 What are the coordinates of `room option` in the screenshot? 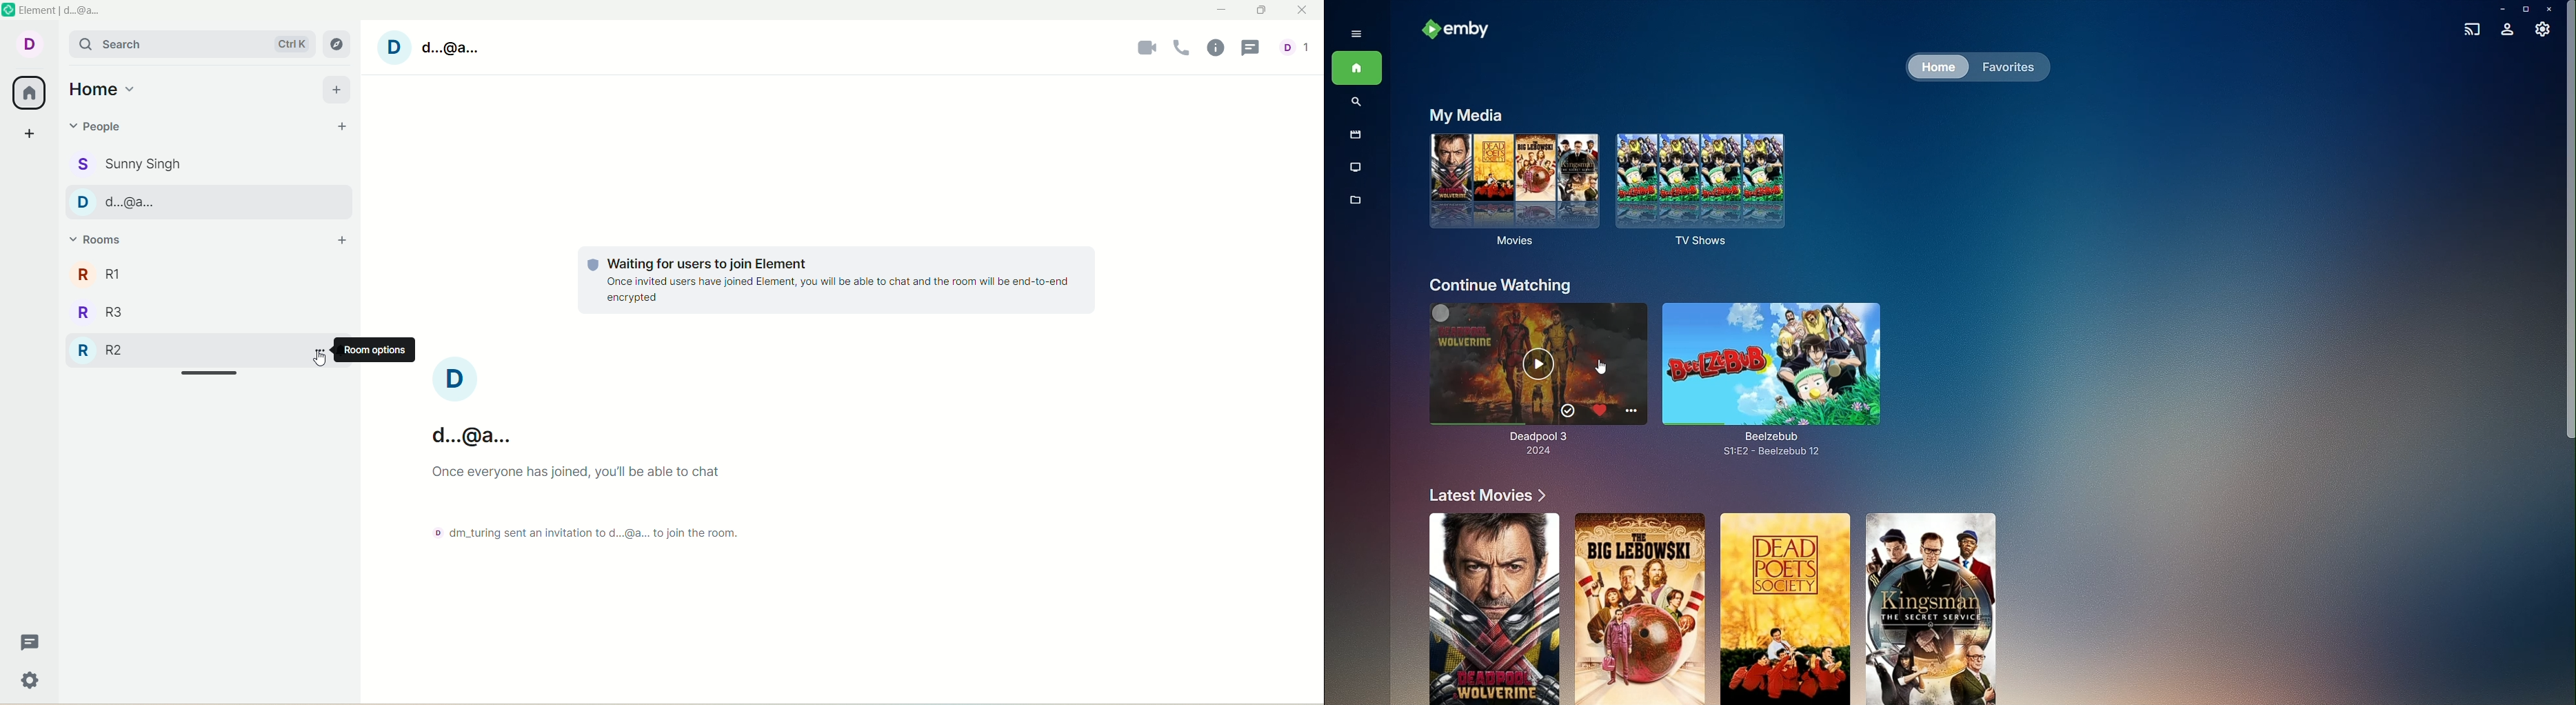 It's located at (376, 352).